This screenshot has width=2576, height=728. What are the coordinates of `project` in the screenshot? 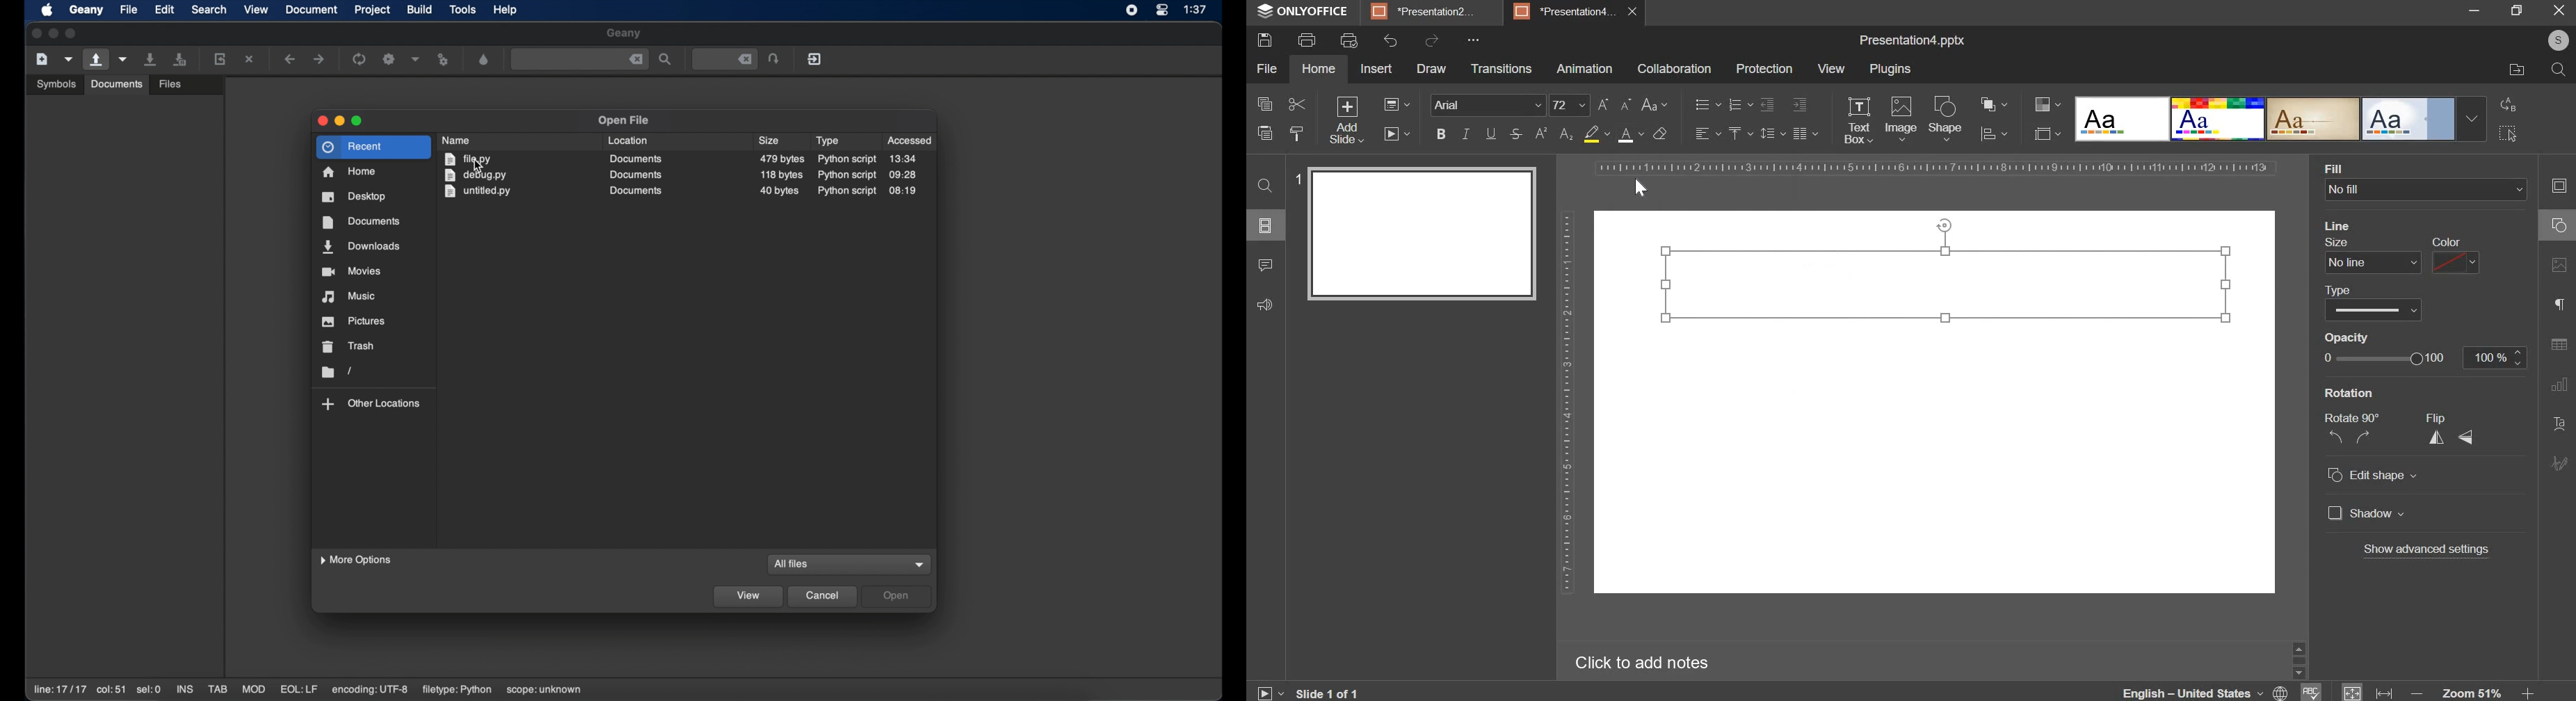 It's located at (373, 10).